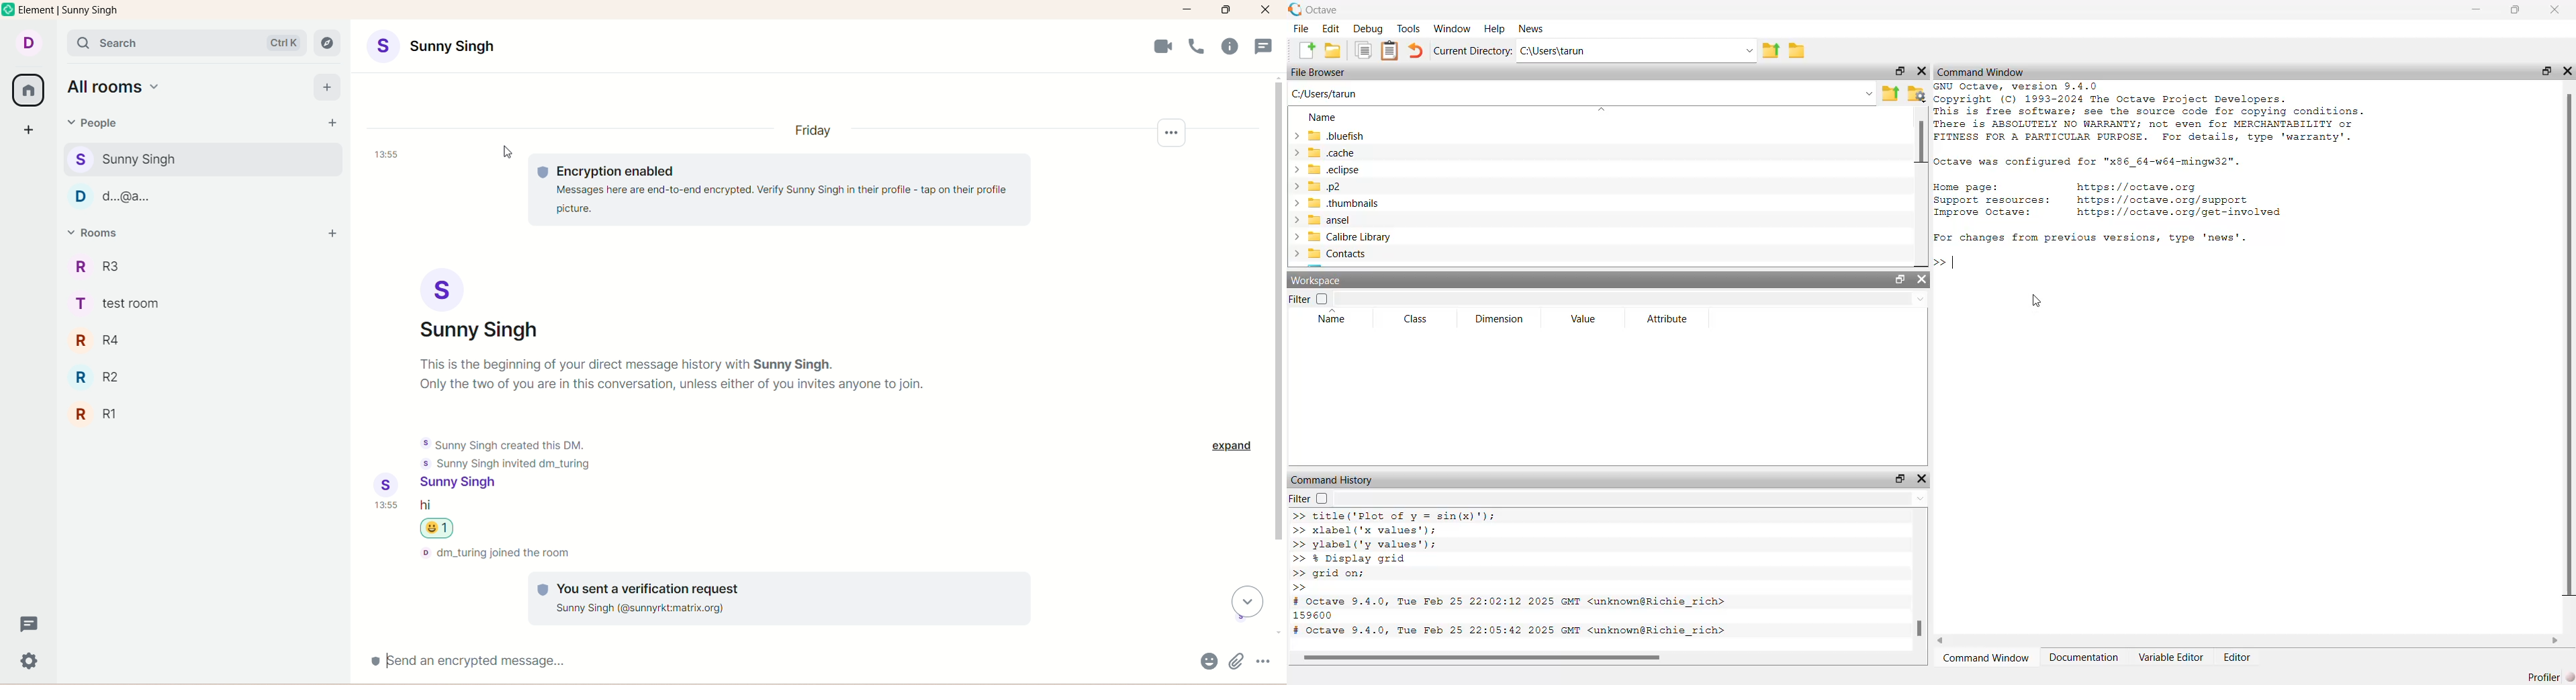  What do you see at coordinates (119, 415) in the screenshot?
I see `R1` at bounding box center [119, 415].